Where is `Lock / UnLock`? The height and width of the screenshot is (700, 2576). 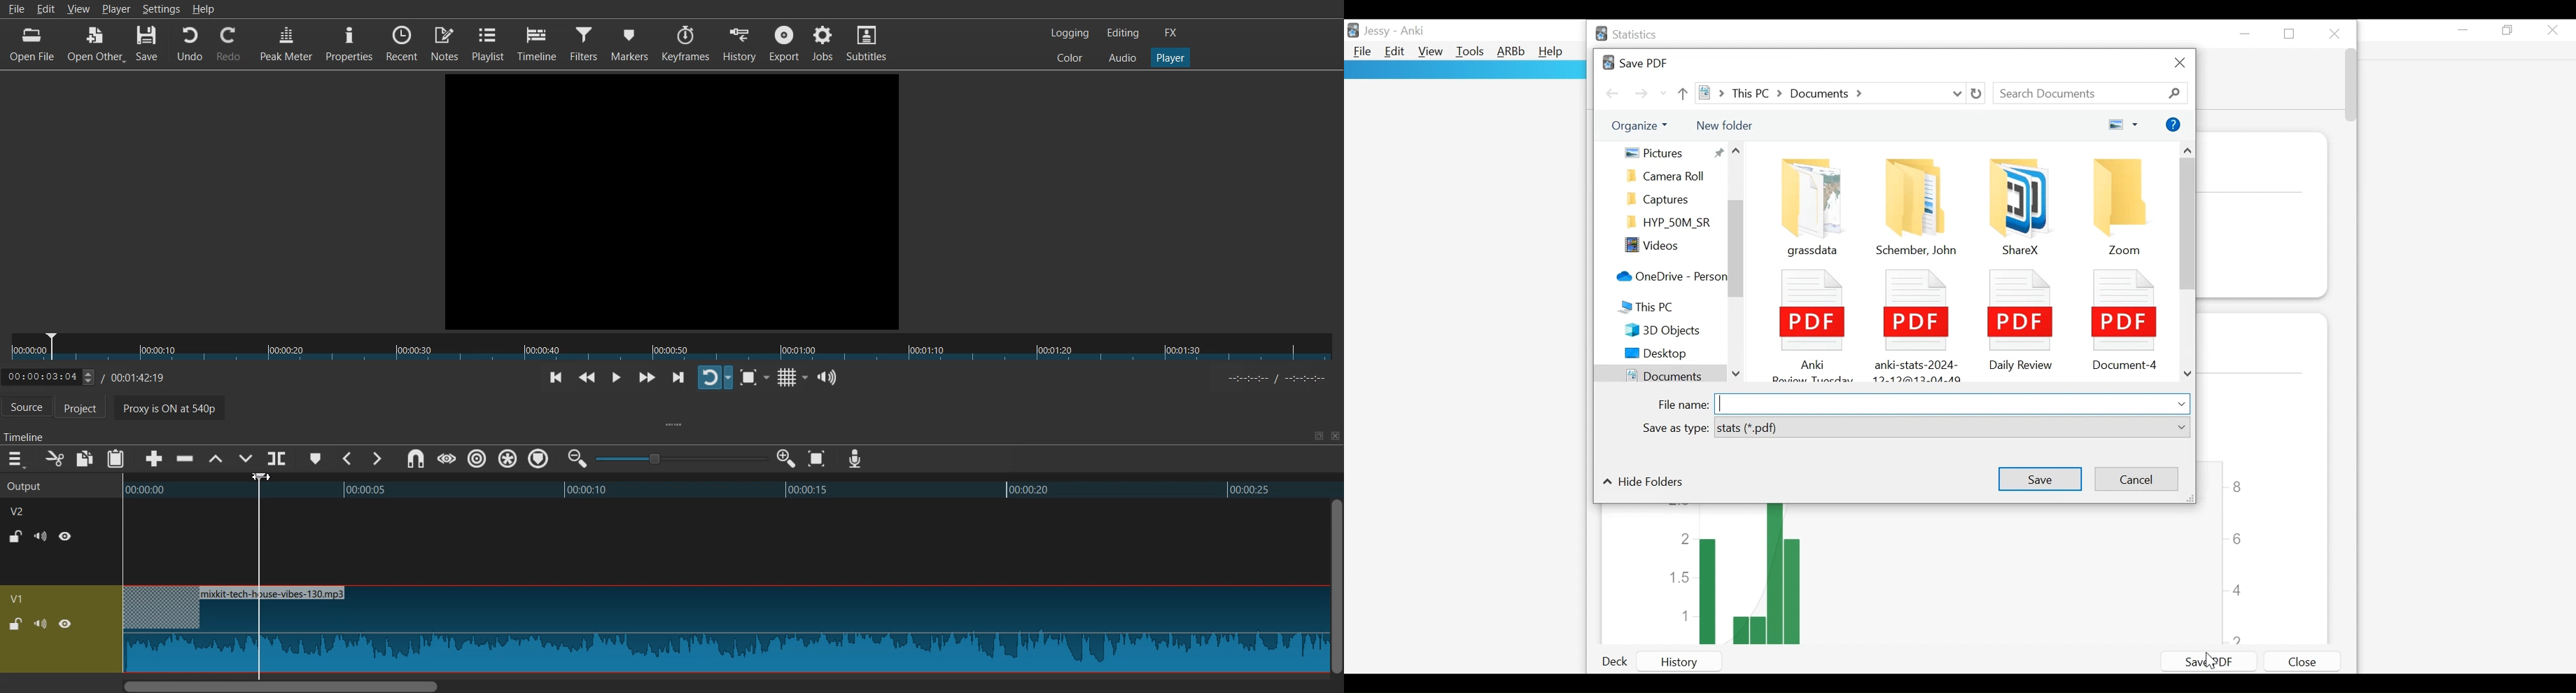 Lock / UnLock is located at coordinates (15, 624).